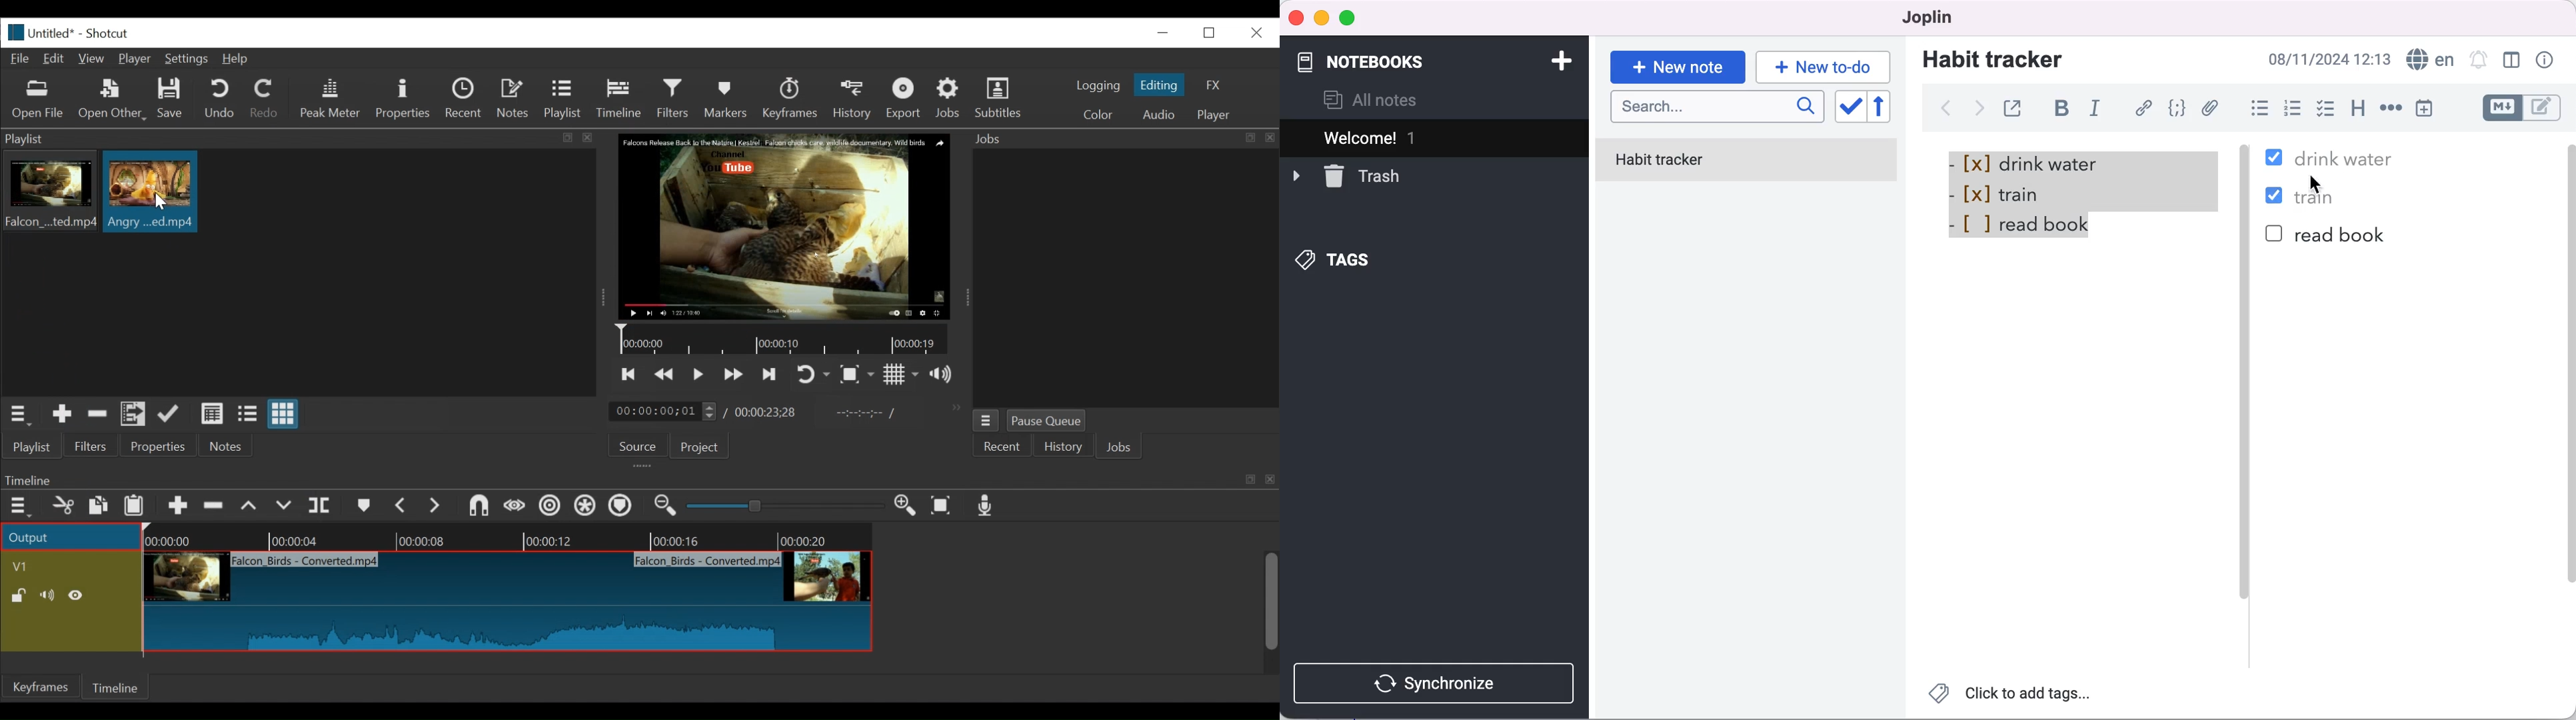 The image size is (2576, 728). What do you see at coordinates (511, 537) in the screenshot?
I see `Timeline` at bounding box center [511, 537].